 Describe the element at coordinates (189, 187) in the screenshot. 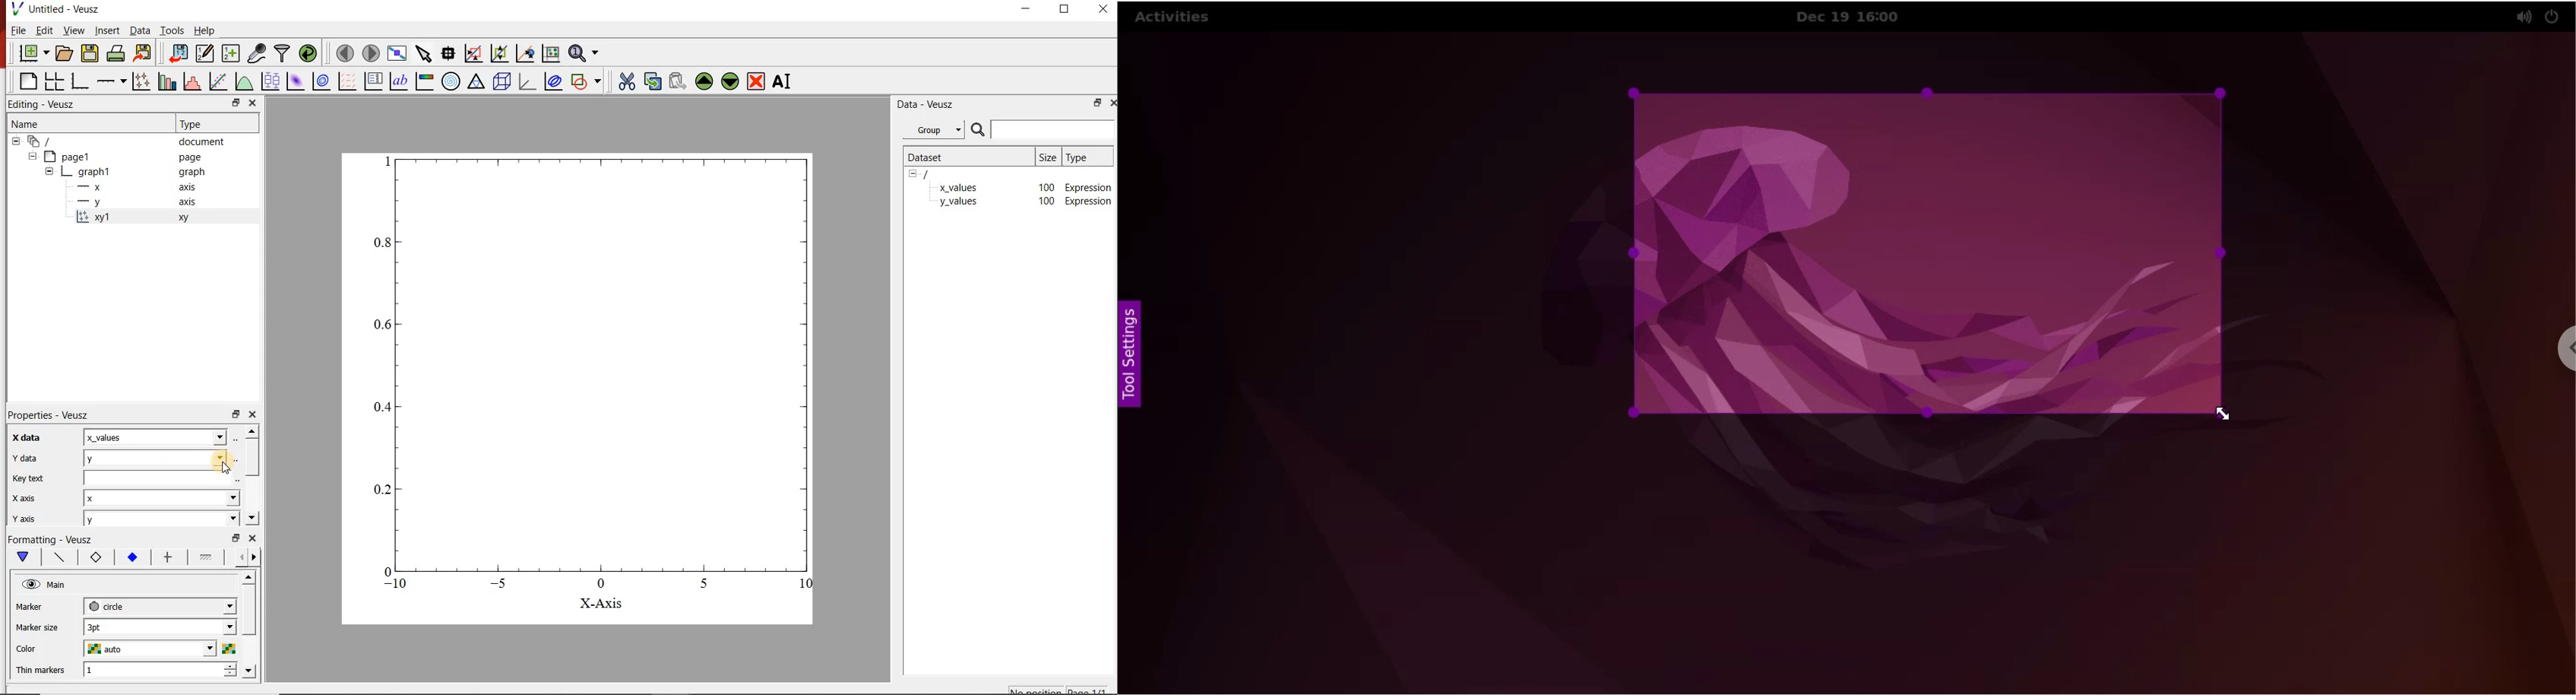

I see `axis` at that location.